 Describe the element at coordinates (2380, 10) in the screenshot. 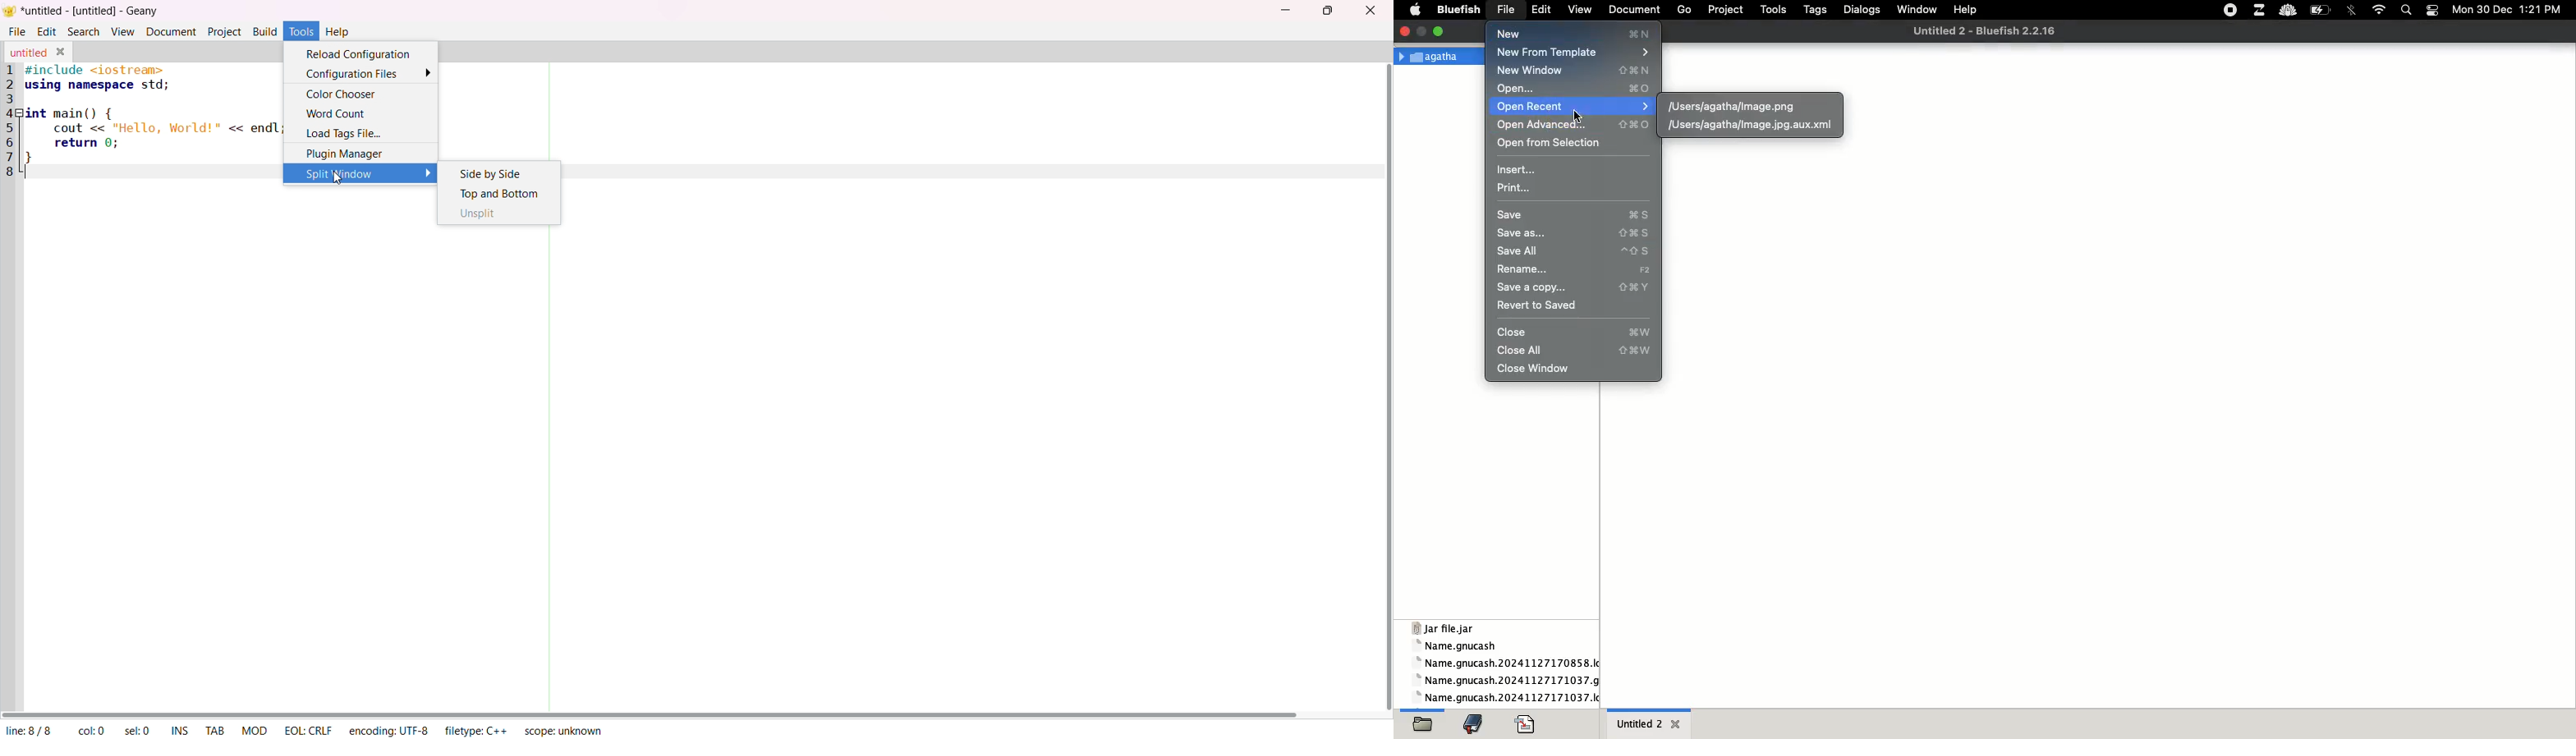

I see `internet` at that location.